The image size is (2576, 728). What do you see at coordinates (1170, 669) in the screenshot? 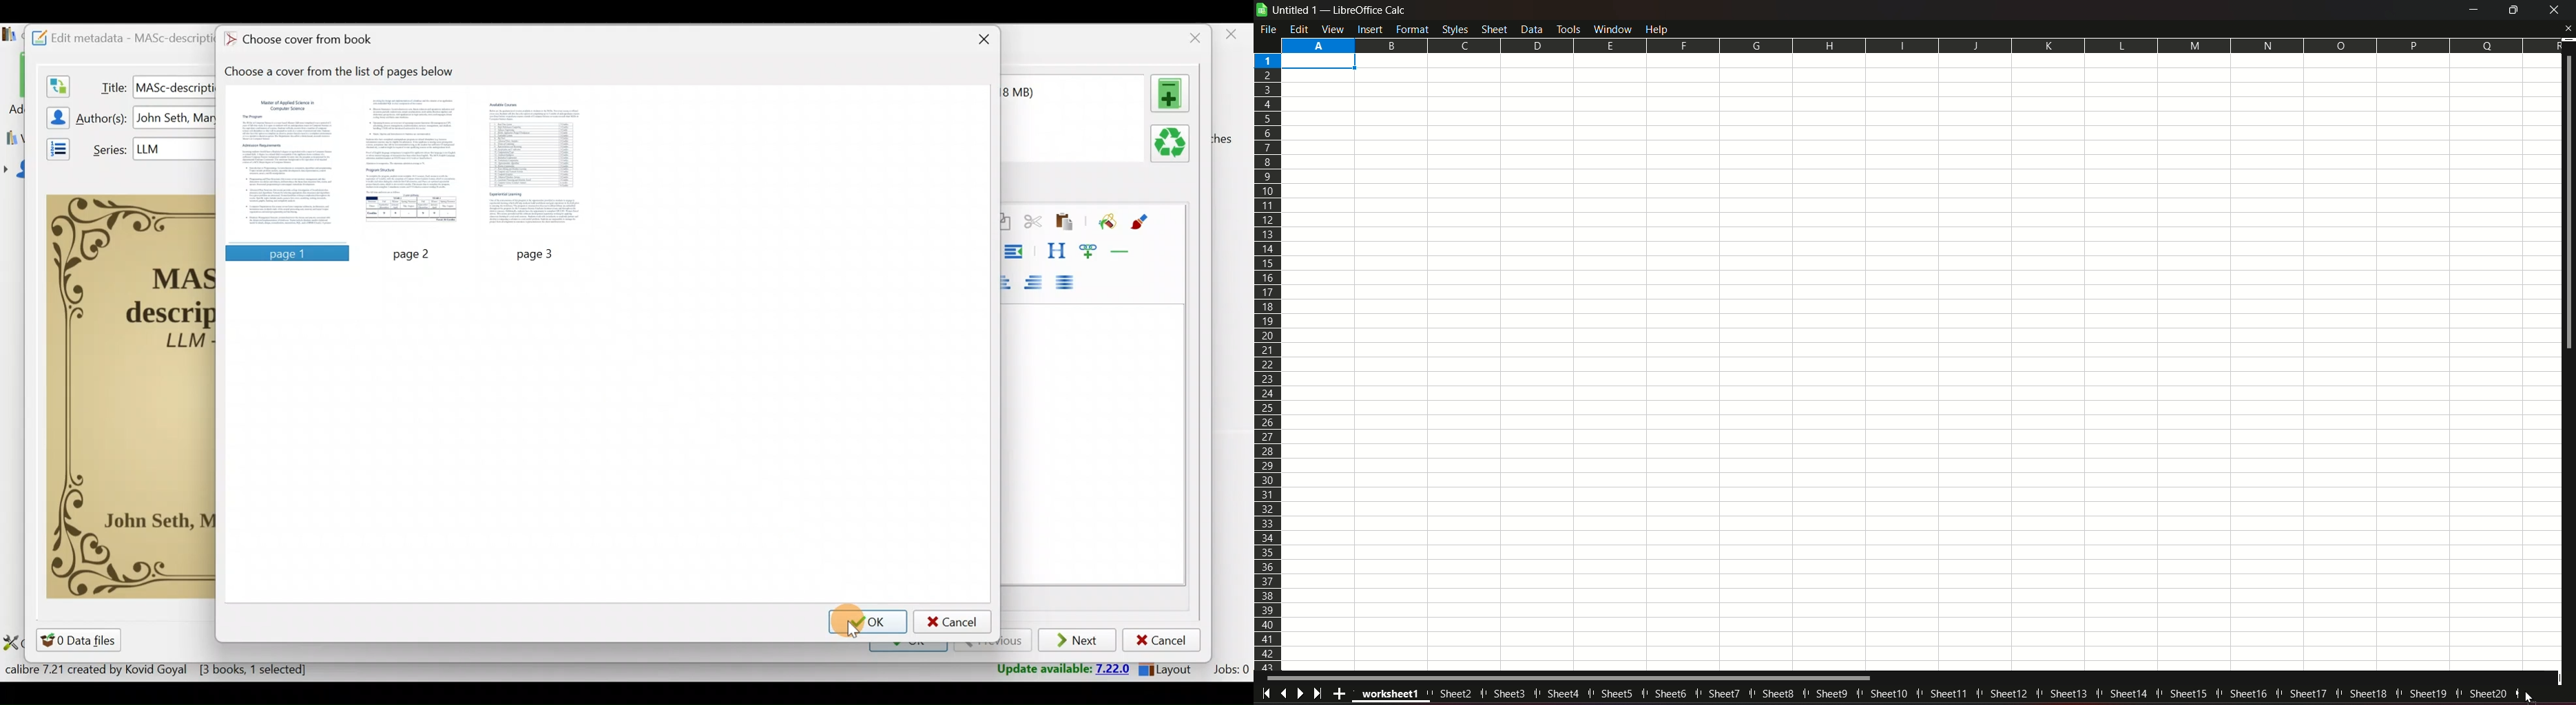
I see `Layouts` at bounding box center [1170, 669].